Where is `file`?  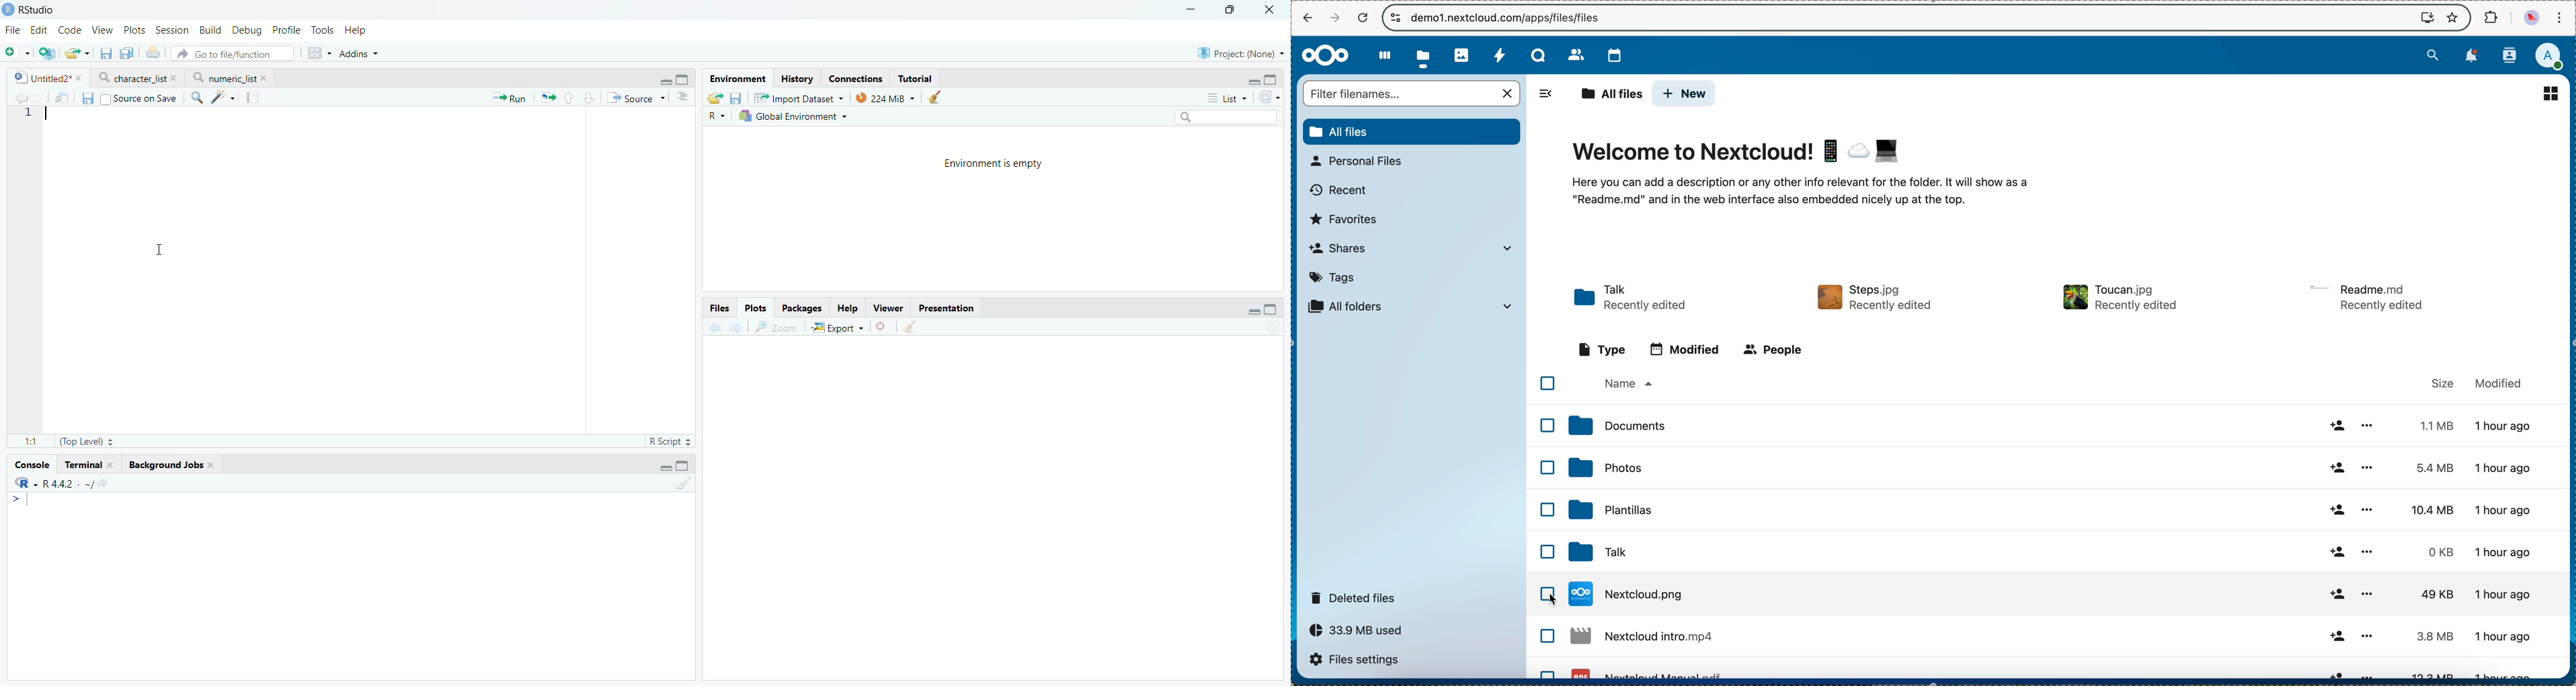 file is located at coordinates (2055, 672).